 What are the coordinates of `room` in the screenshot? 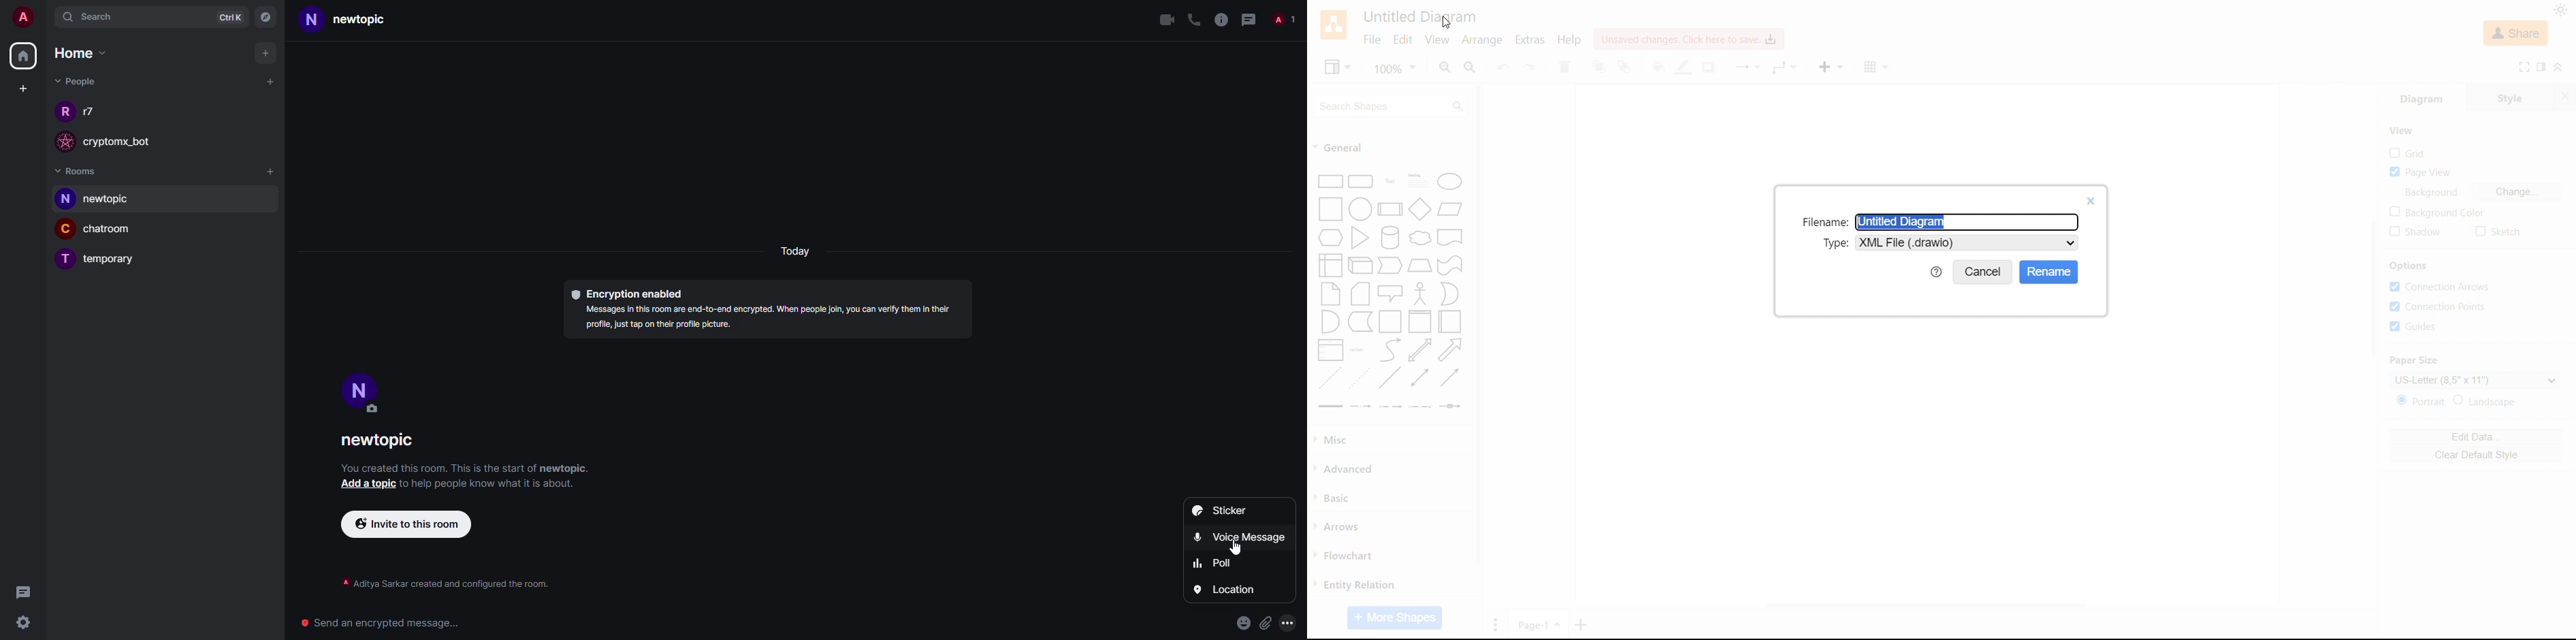 It's located at (116, 231).